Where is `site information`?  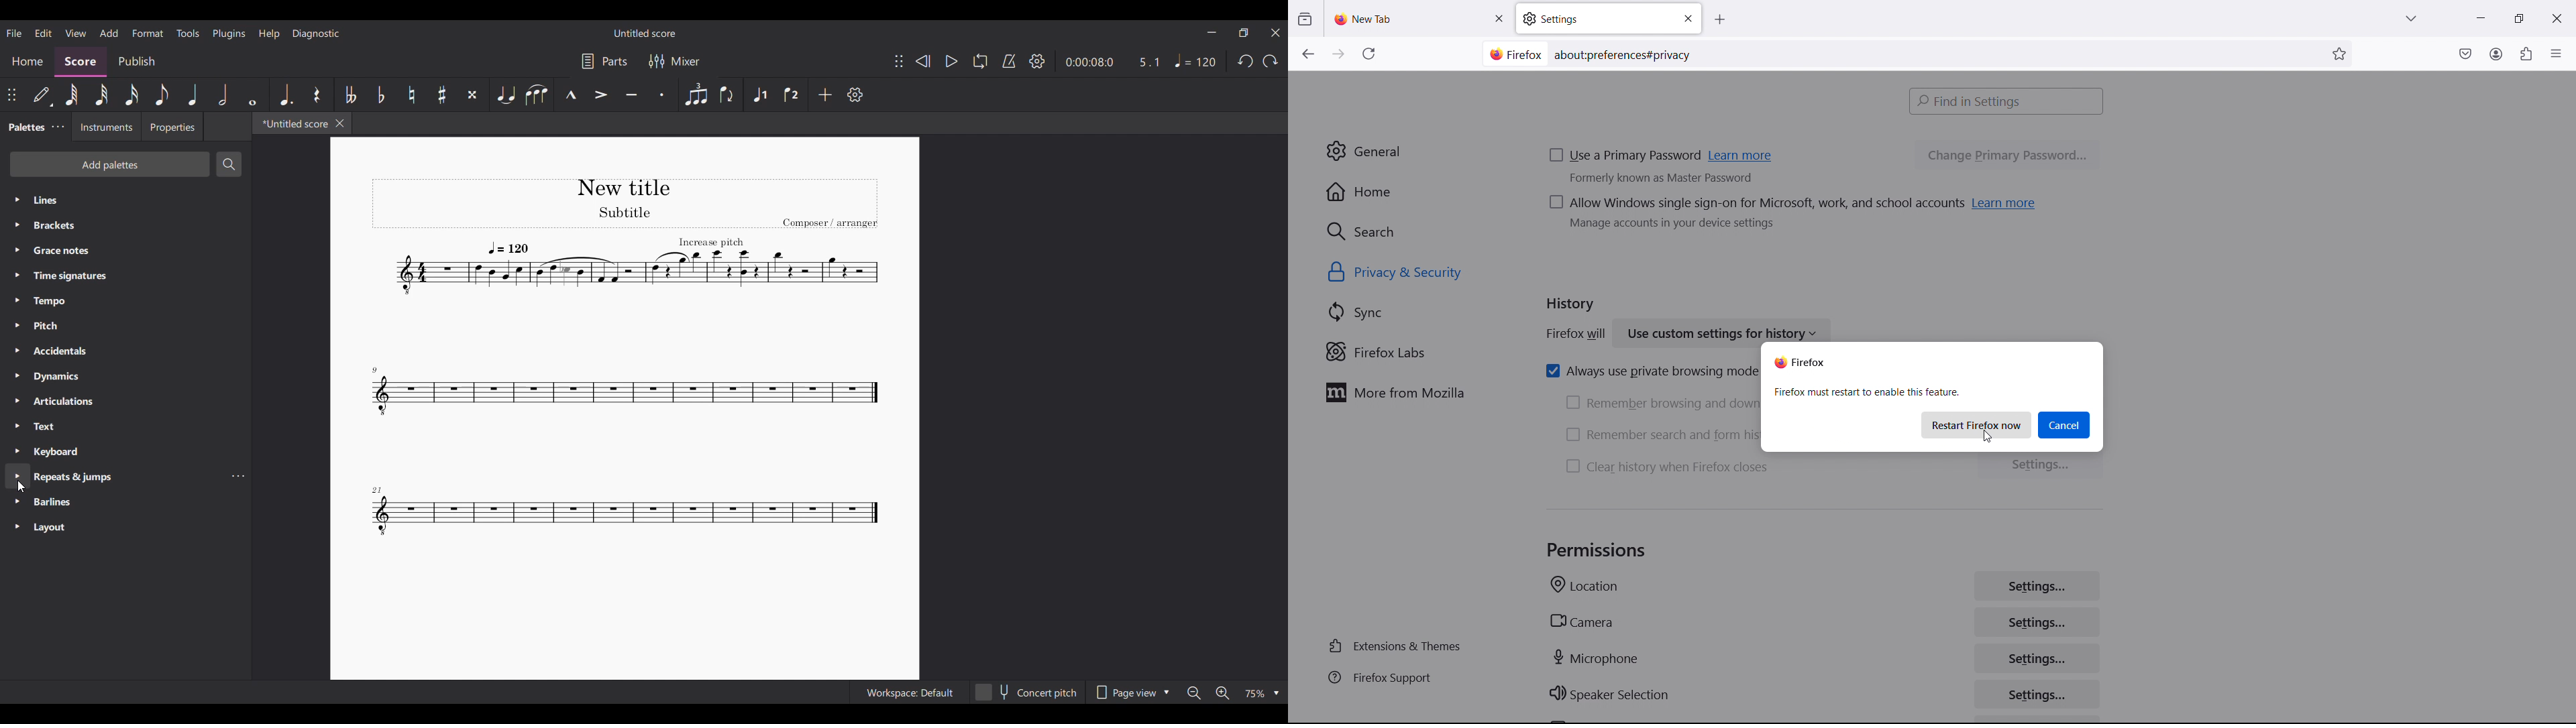 site information is located at coordinates (1513, 54).